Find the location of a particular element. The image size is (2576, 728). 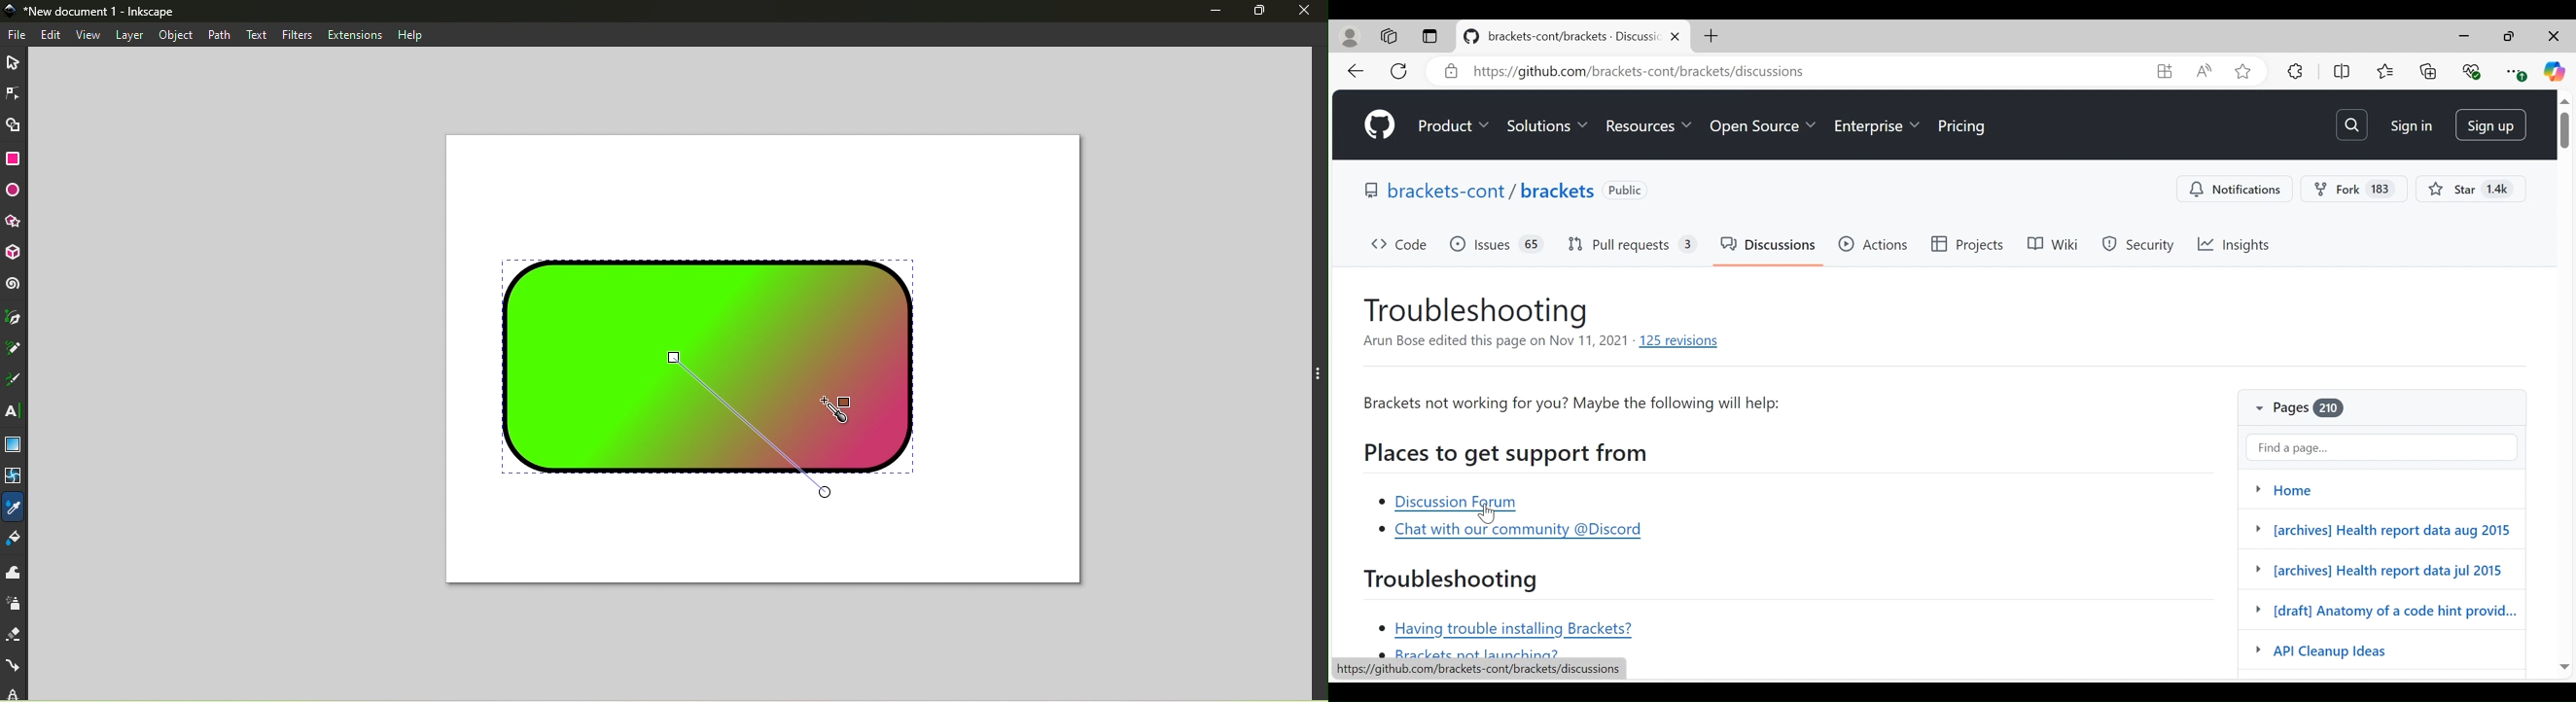

Sign Up is located at coordinates (2493, 124).